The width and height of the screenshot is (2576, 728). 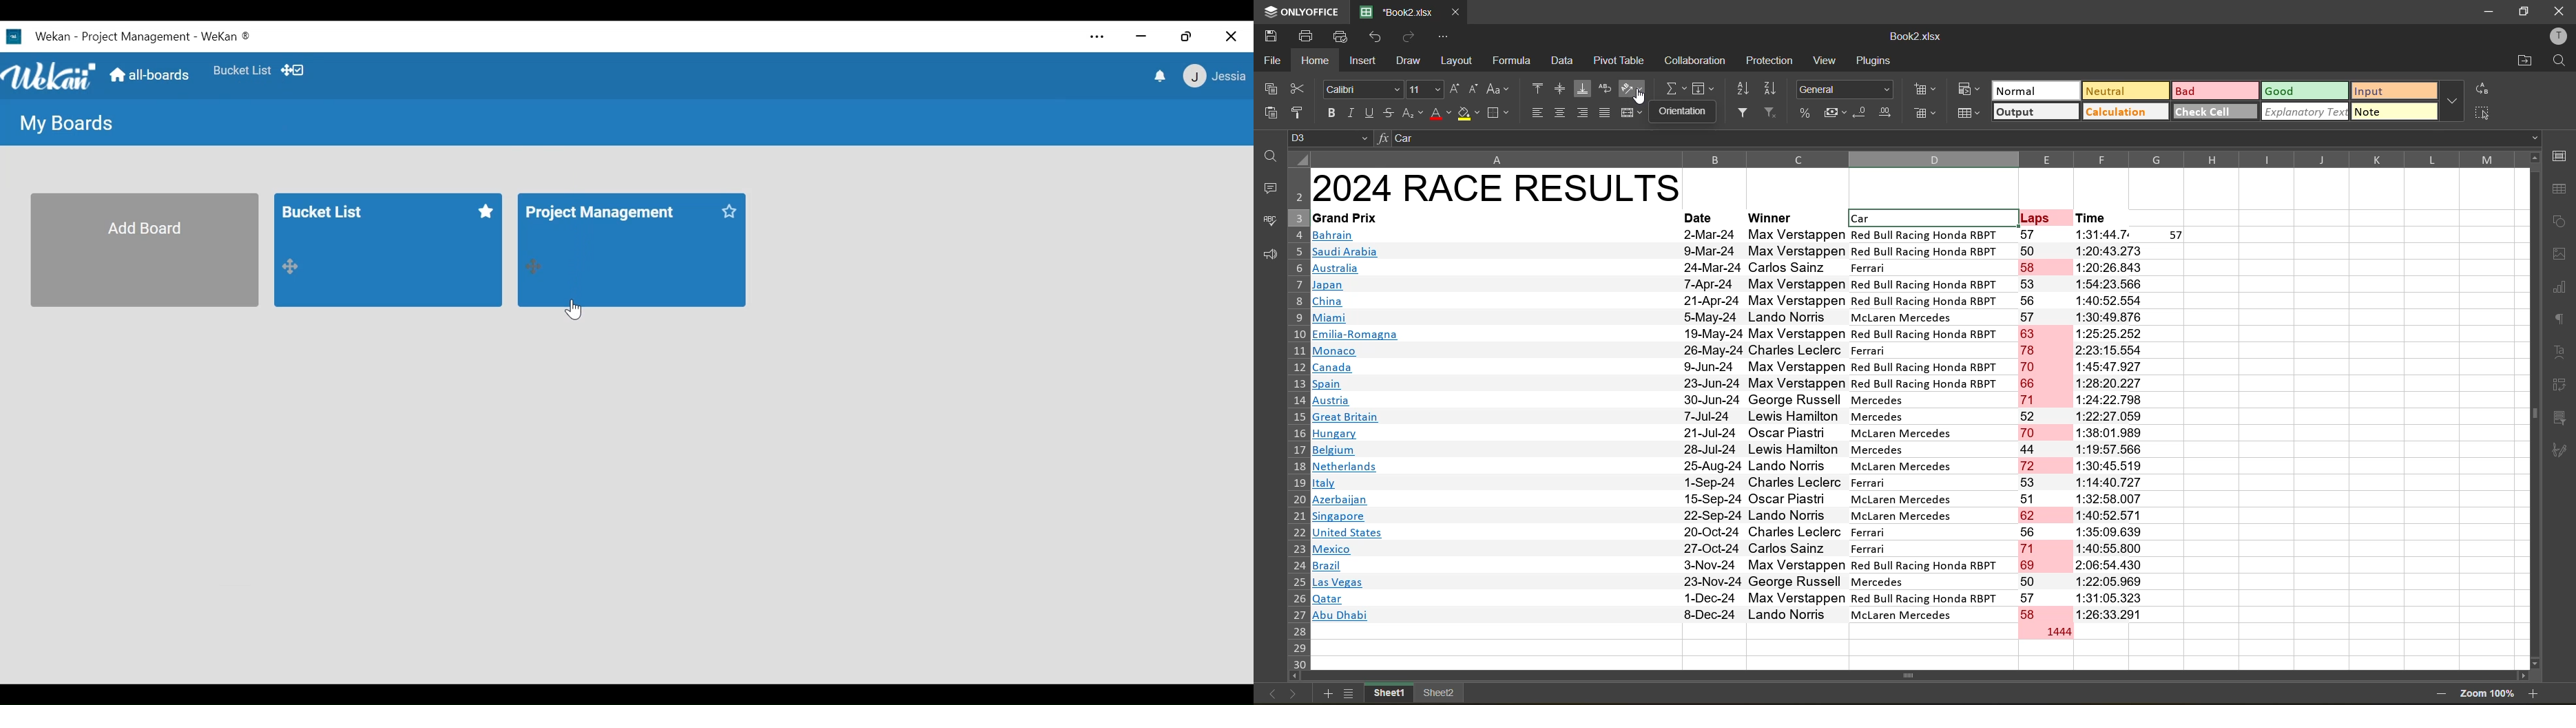 I want to click on text, so click(x=2561, y=352).